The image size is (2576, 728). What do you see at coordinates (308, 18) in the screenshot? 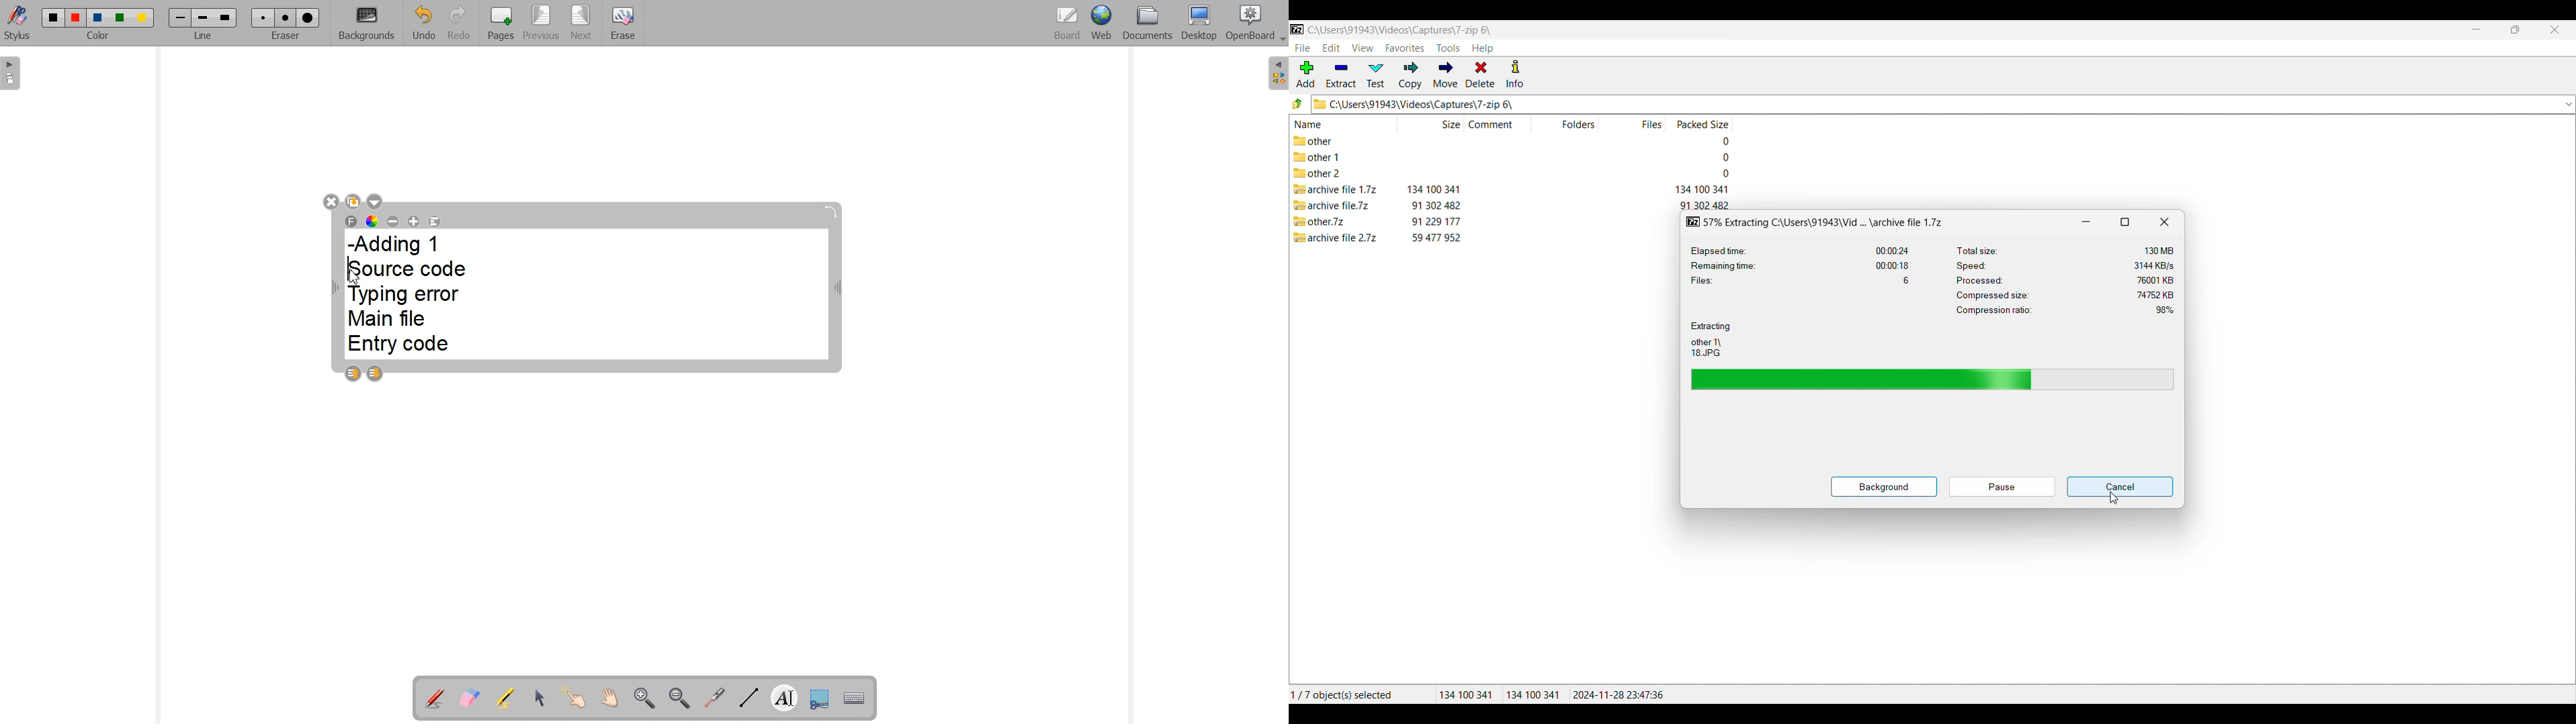
I see `Large eraser` at bounding box center [308, 18].